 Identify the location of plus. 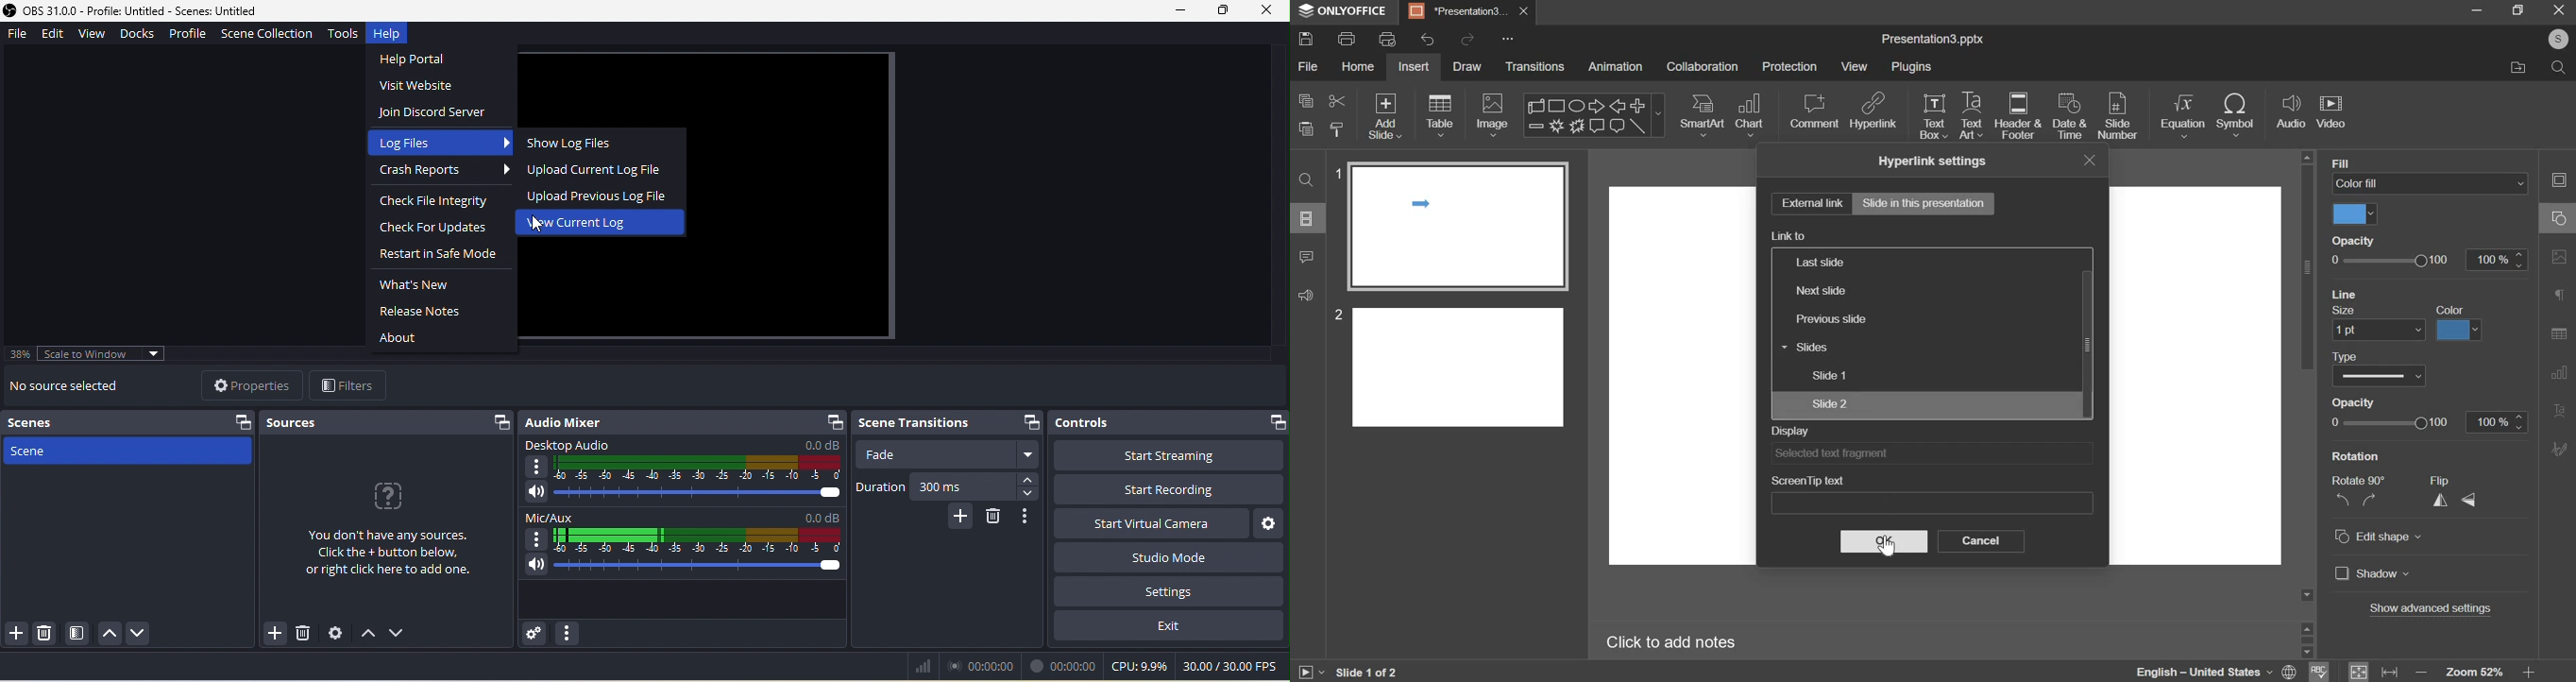
(1638, 104).